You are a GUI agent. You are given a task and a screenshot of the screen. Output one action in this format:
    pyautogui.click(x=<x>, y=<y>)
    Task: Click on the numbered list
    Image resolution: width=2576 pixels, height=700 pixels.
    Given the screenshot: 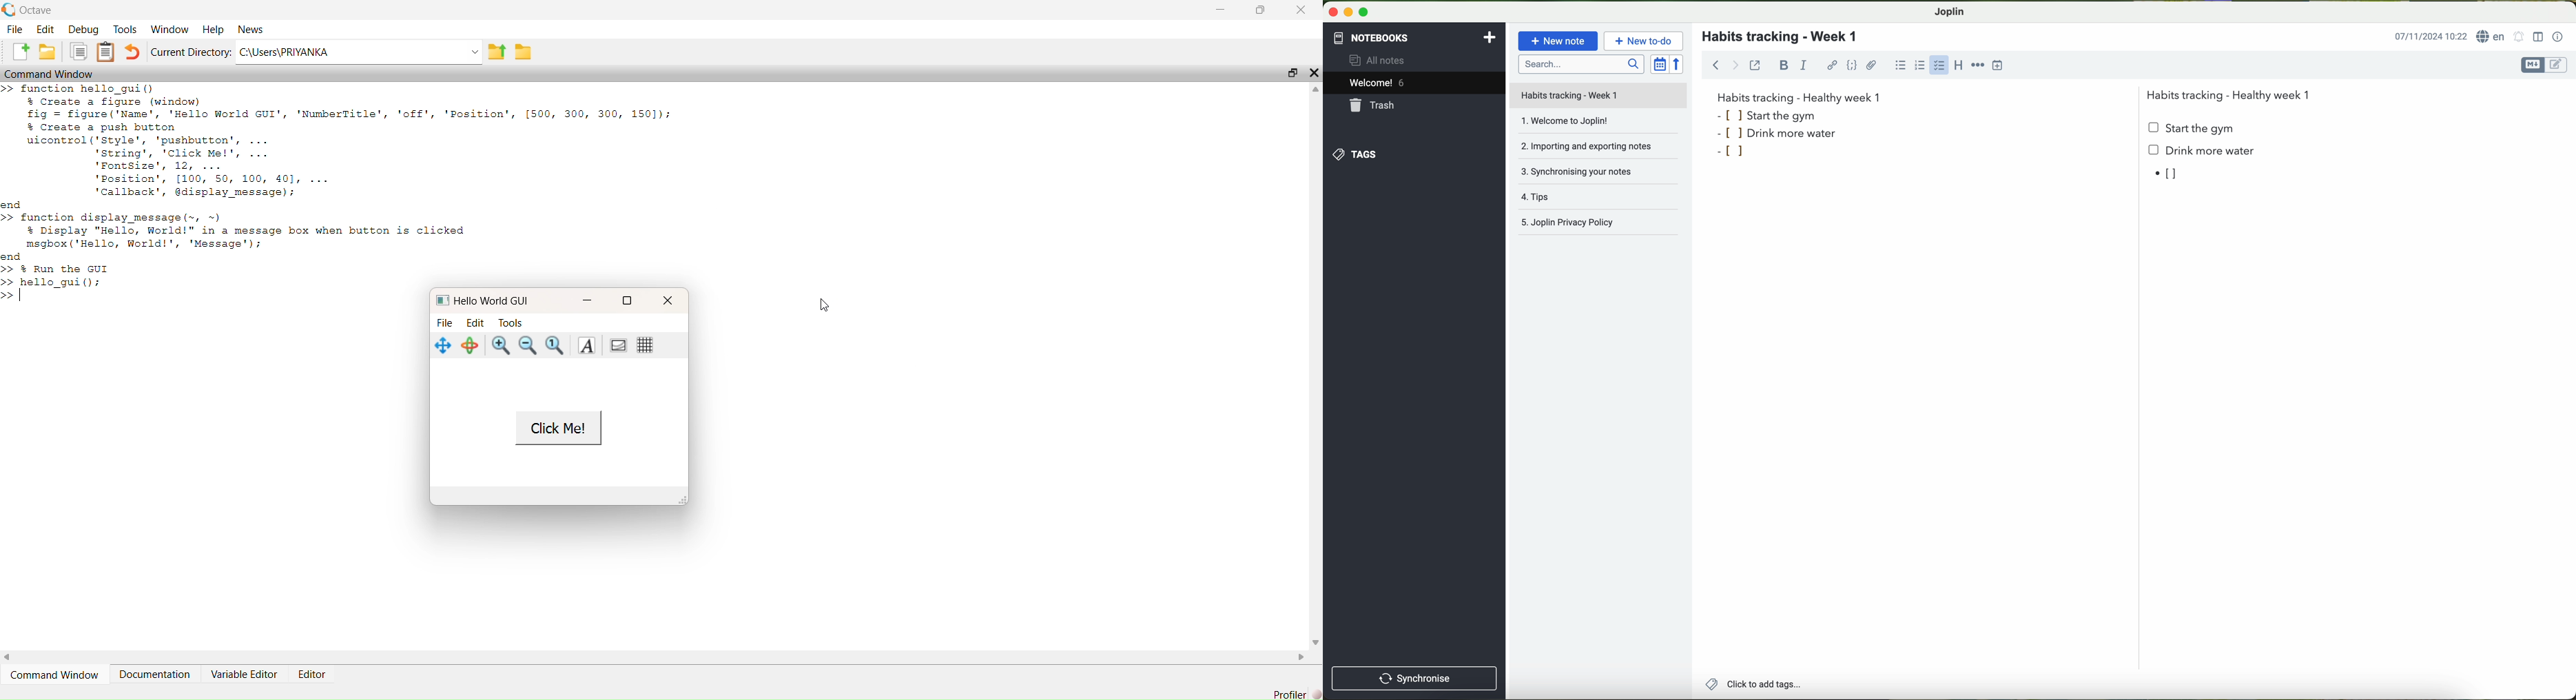 What is the action you would take?
    pyautogui.click(x=1922, y=65)
    